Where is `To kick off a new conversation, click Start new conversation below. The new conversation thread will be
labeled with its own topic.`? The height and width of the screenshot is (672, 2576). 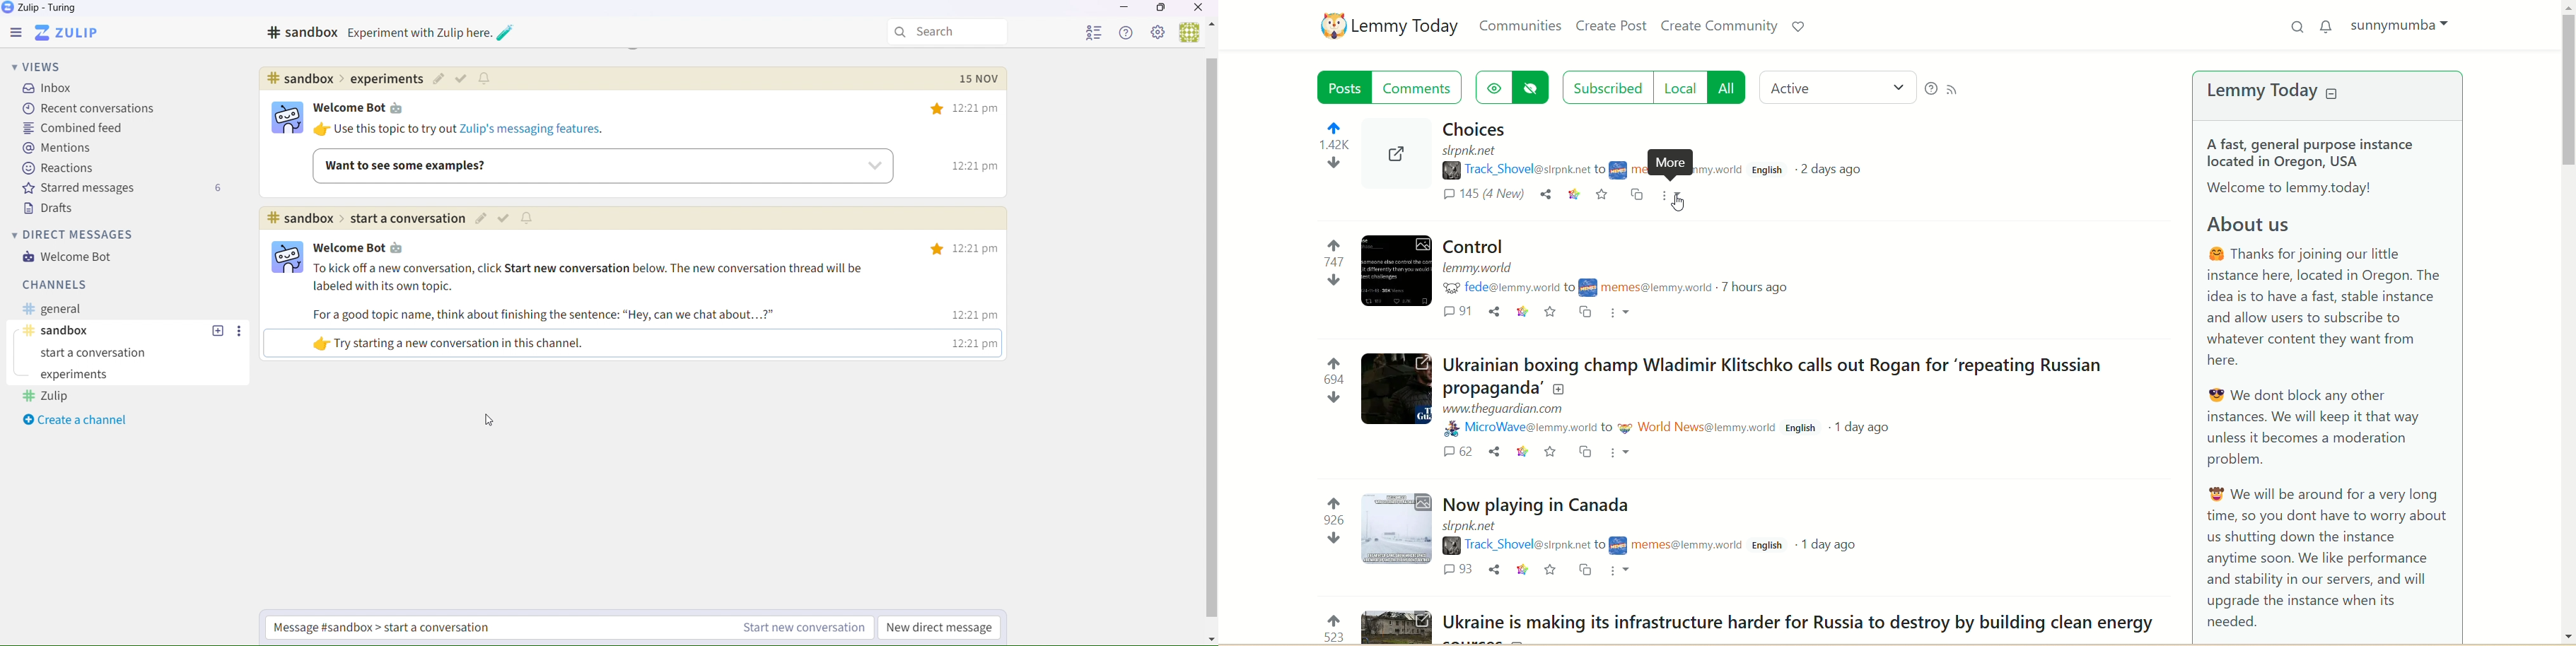
To kick off a new conversation, click Start new conversation below. The new conversation thread will be
labeled with its own topic. is located at coordinates (598, 277).